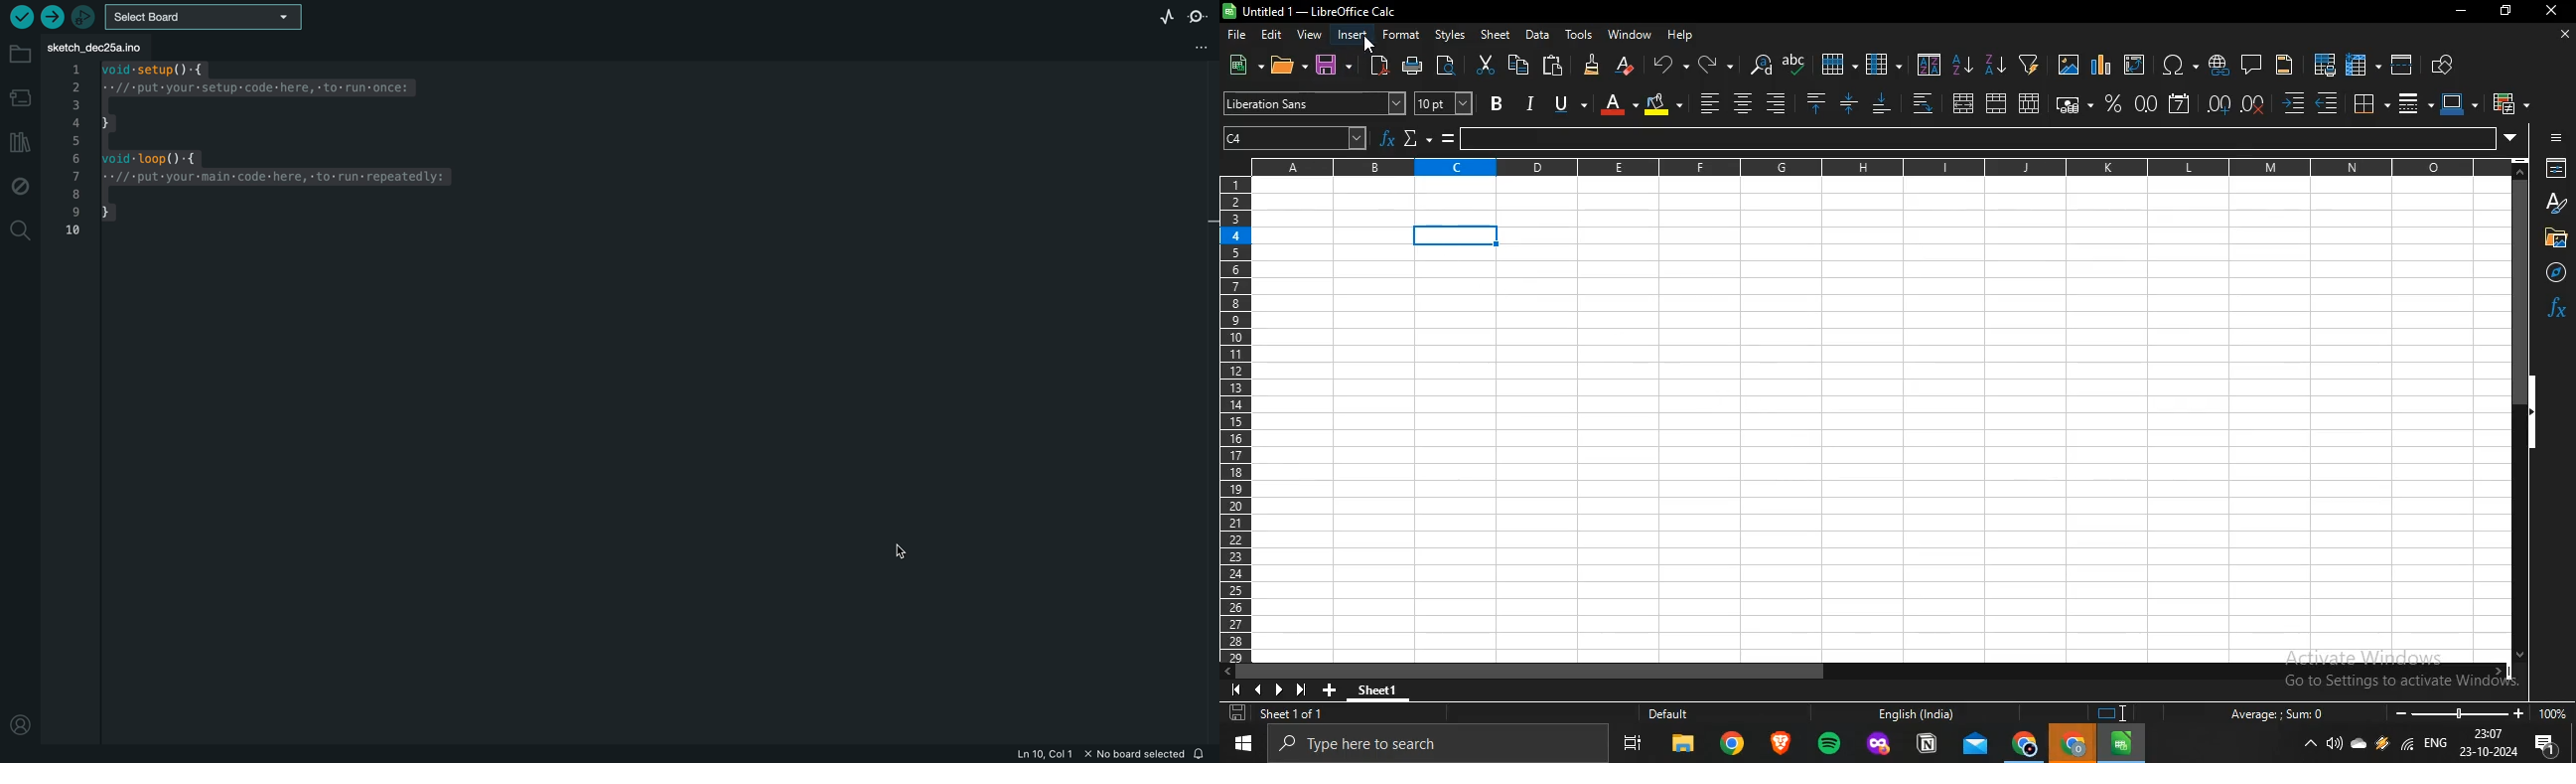  I want to click on libreoffice calc, so click(2122, 743).